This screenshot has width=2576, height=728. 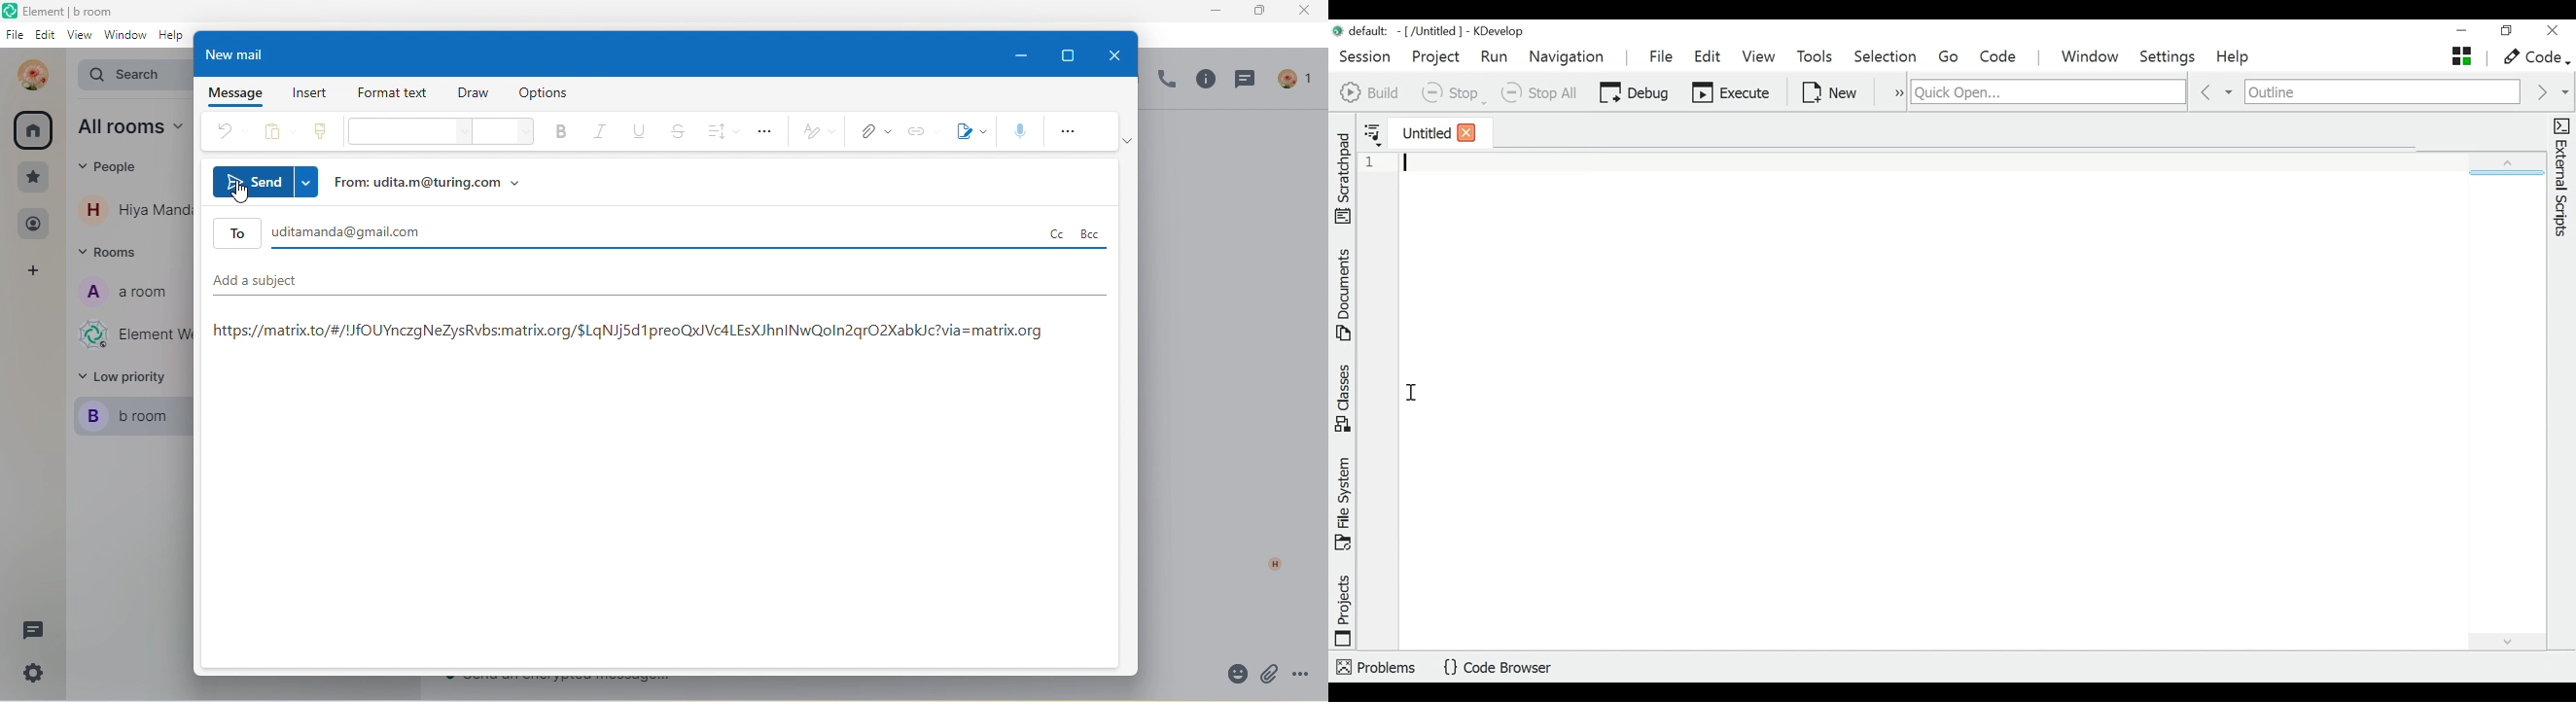 What do you see at coordinates (309, 92) in the screenshot?
I see `insert` at bounding box center [309, 92].